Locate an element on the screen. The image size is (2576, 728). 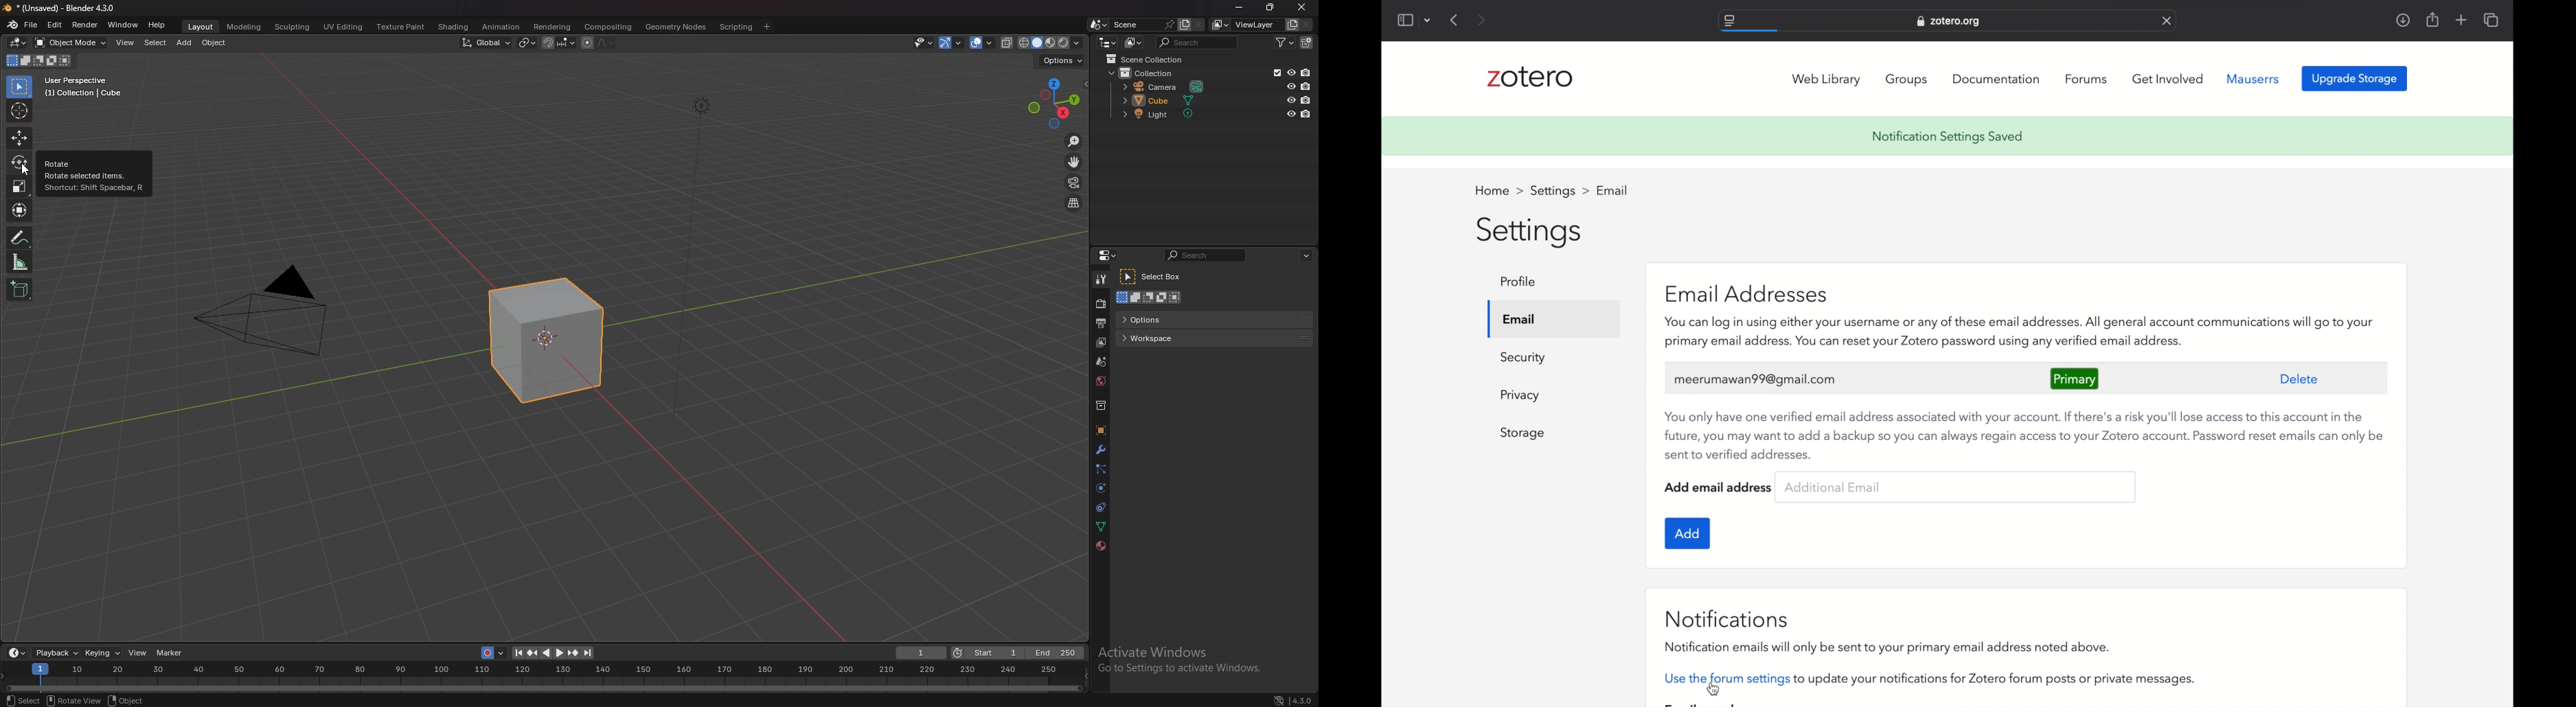
disable in render is located at coordinates (1306, 85).